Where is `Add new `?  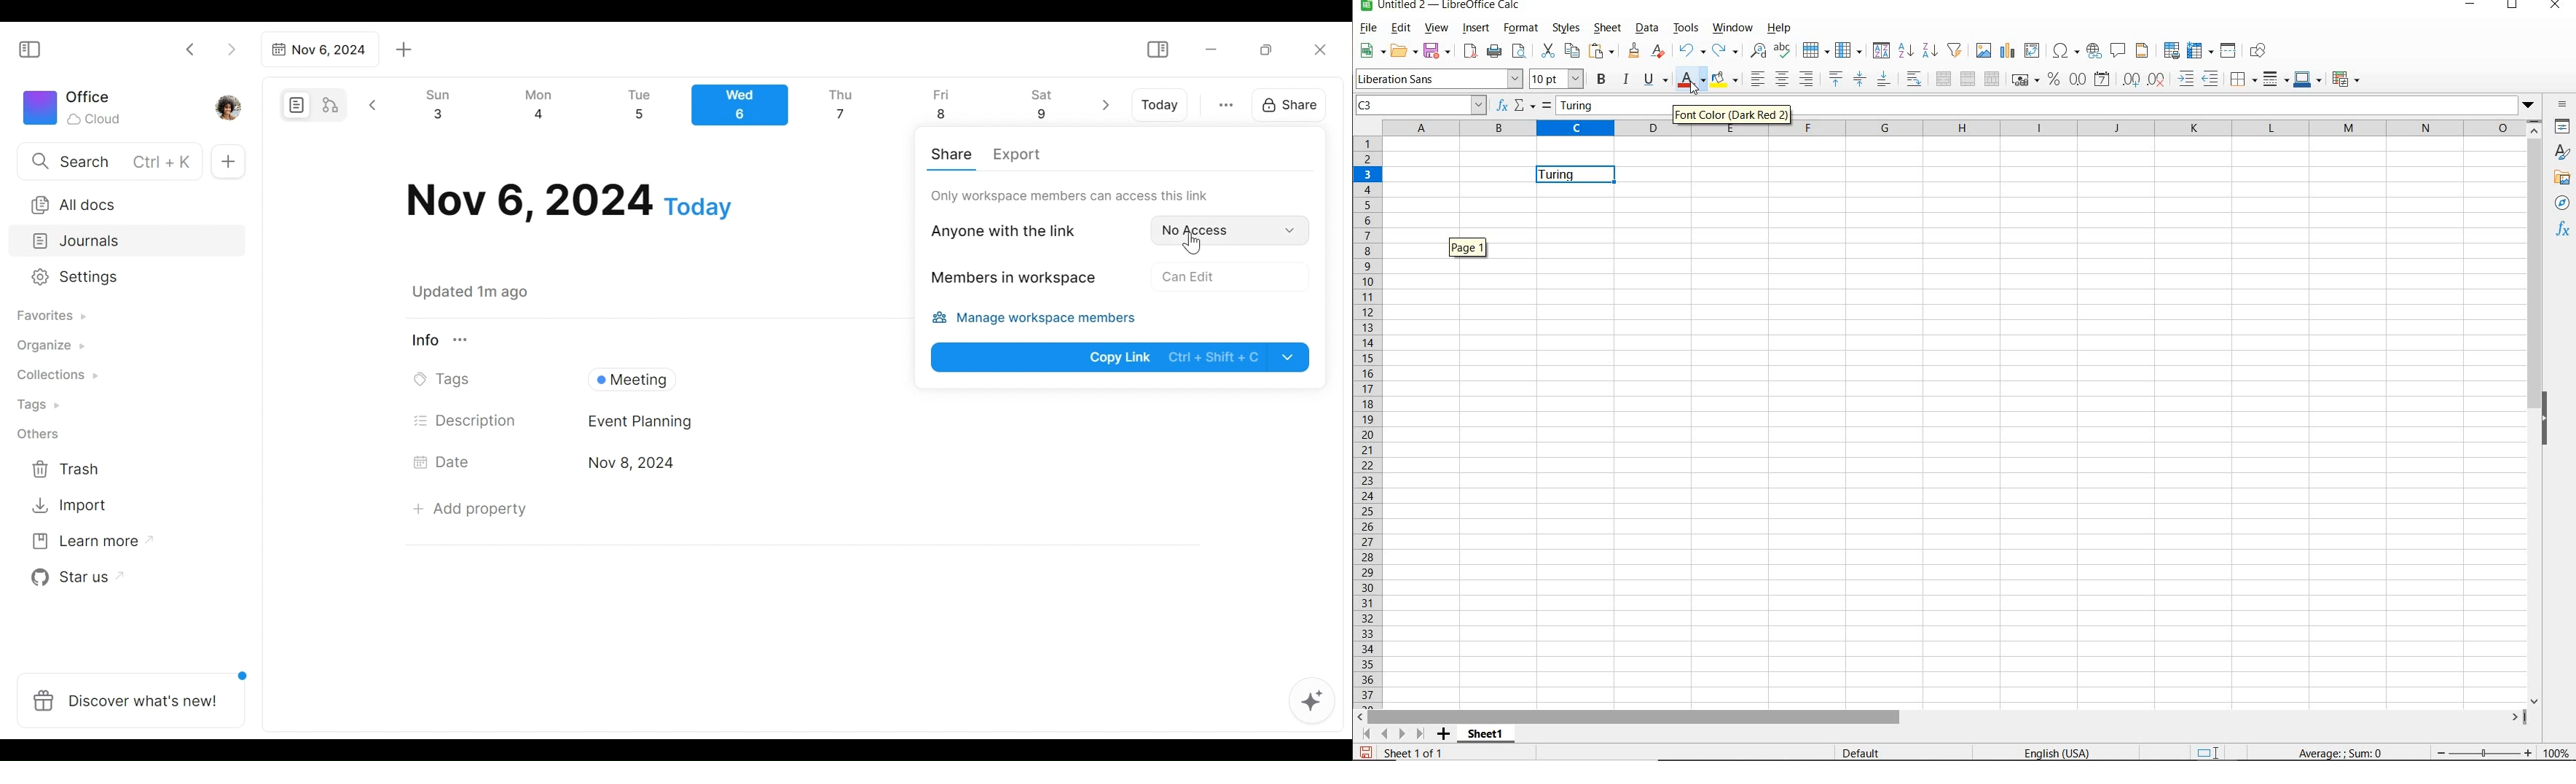
Add new  is located at coordinates (227, 162).